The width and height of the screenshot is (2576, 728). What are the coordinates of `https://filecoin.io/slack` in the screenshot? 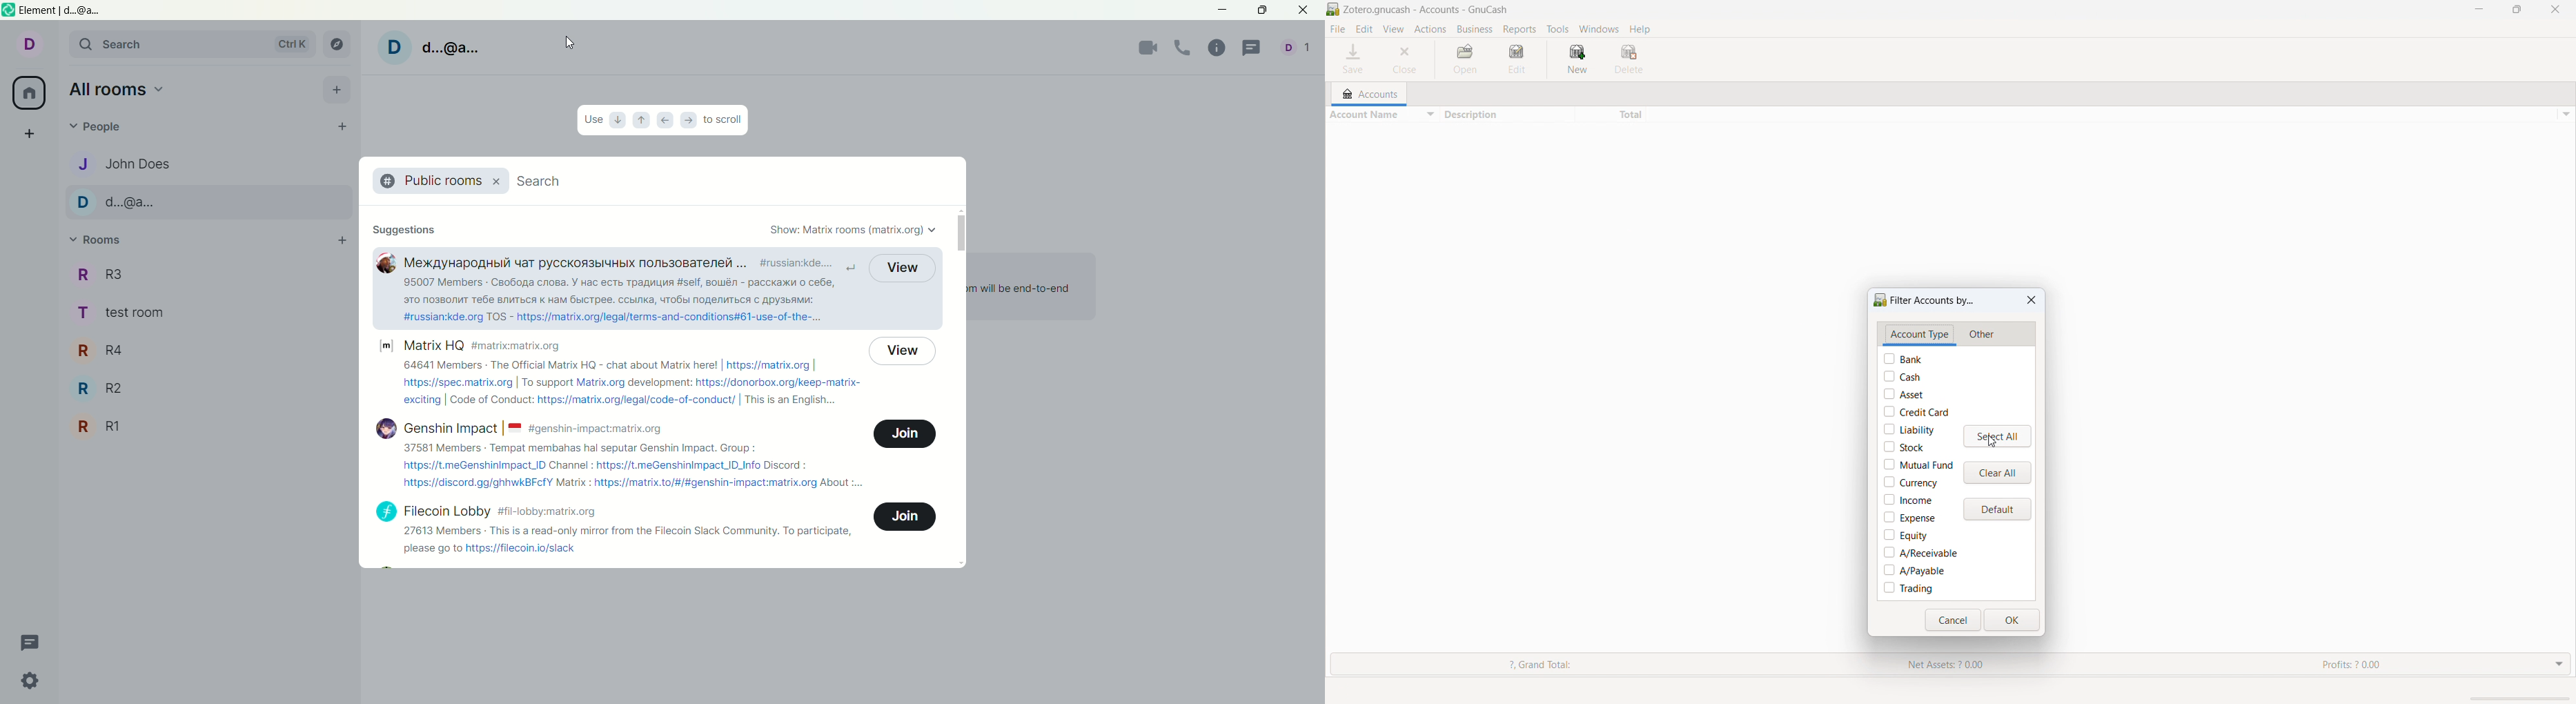 It's located at (521, 548).